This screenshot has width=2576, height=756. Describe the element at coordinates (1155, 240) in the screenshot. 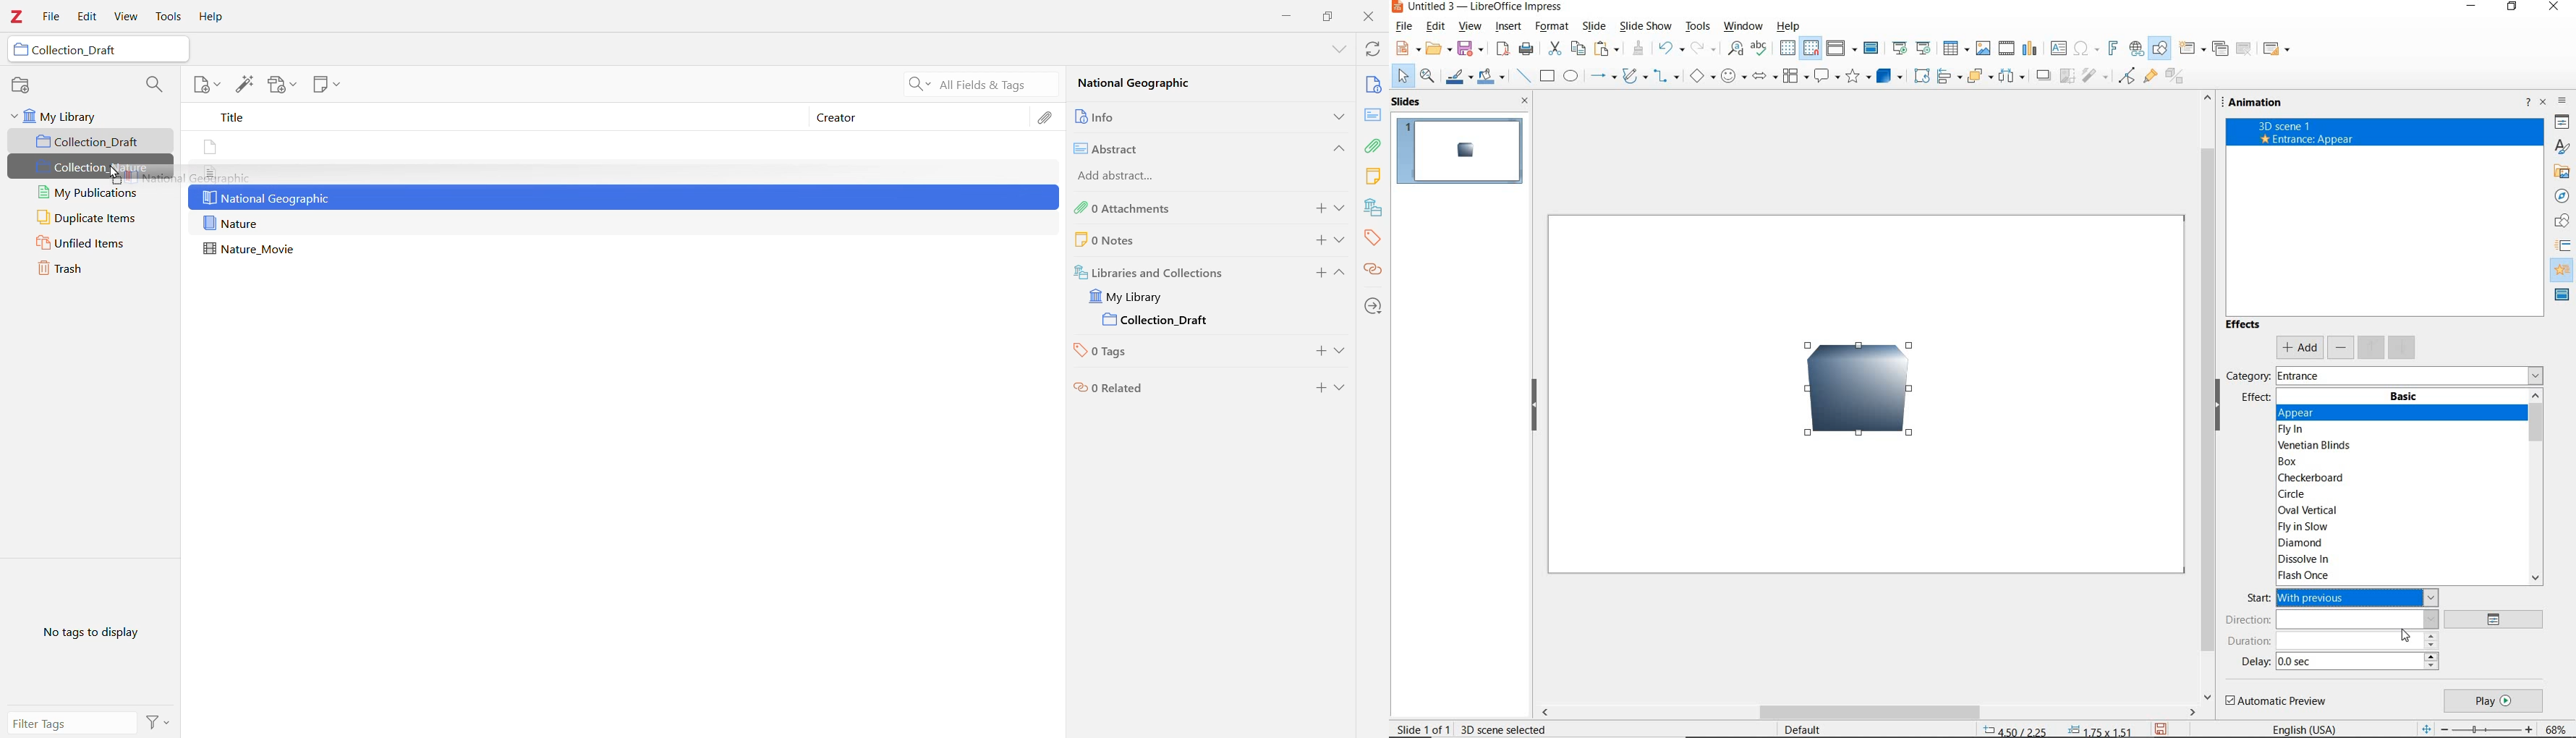

I see `0 Notes` at that location.